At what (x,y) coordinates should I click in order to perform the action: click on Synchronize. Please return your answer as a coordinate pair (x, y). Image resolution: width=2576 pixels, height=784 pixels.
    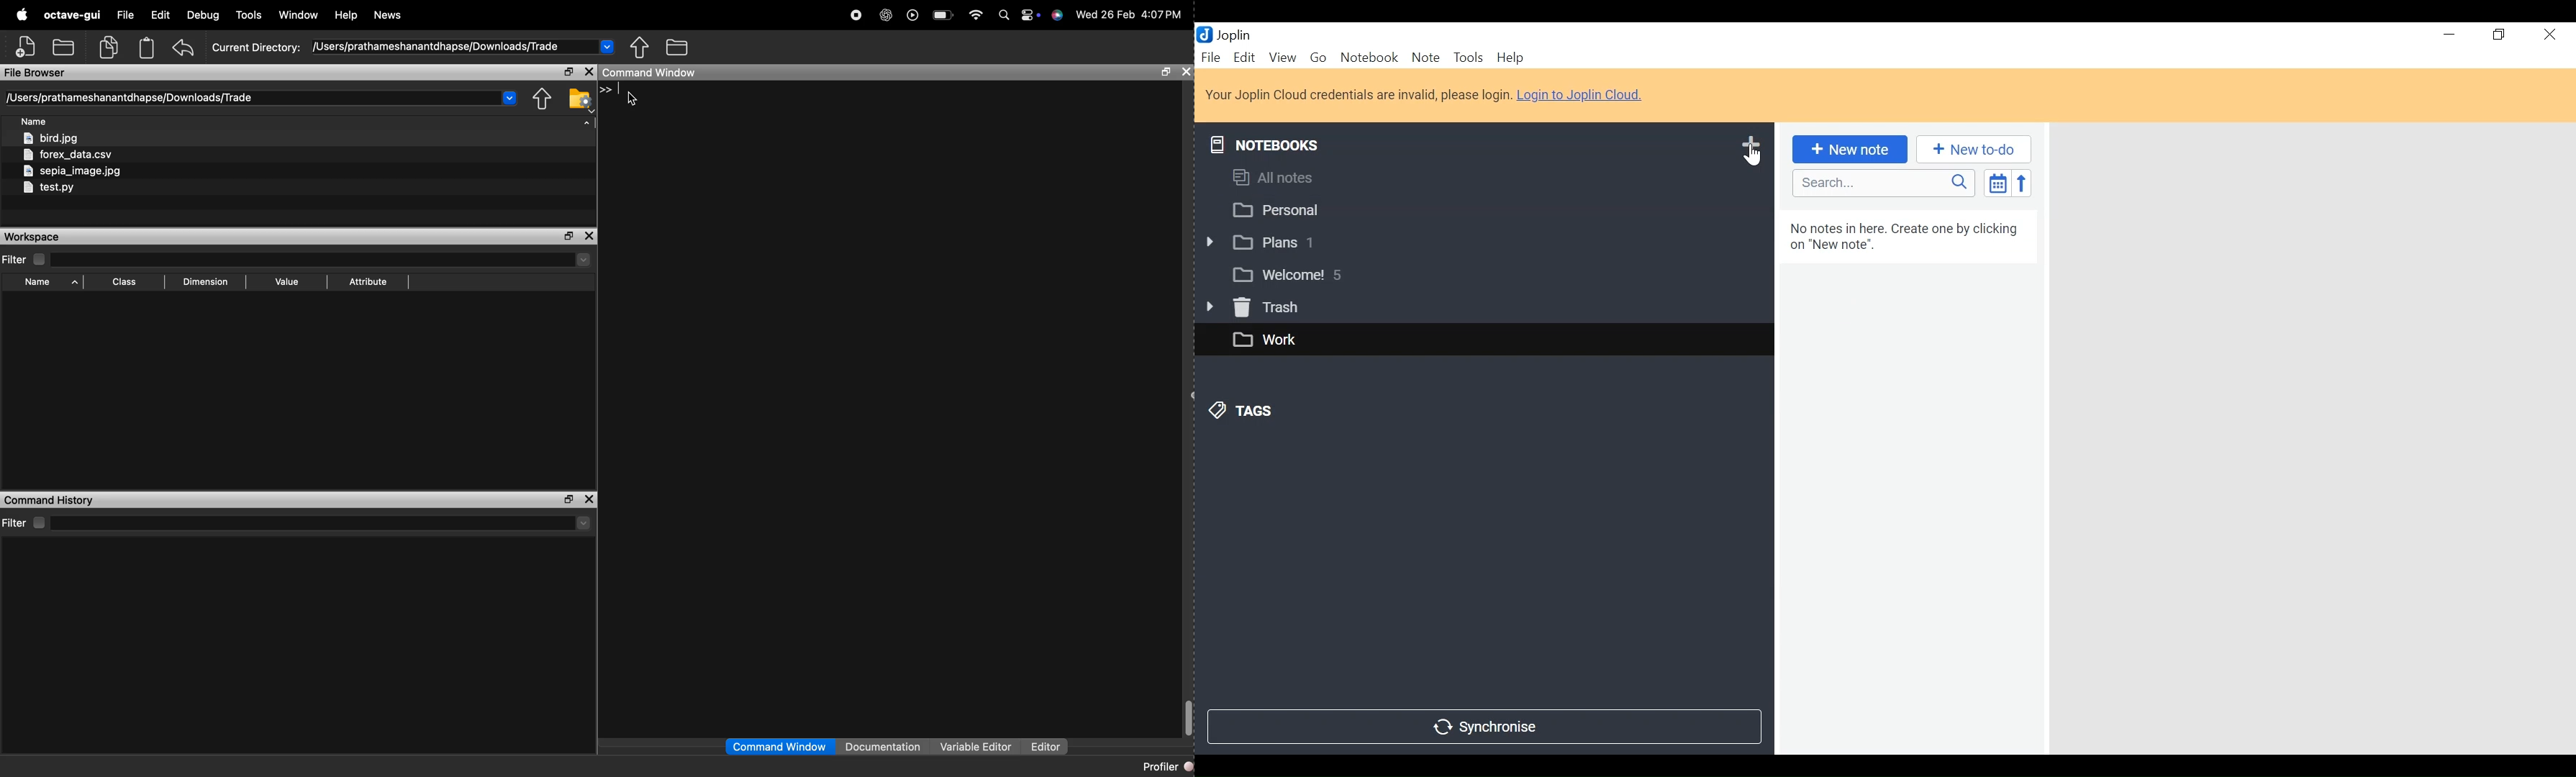
    Looking at the image, I should click on (1482, 727).